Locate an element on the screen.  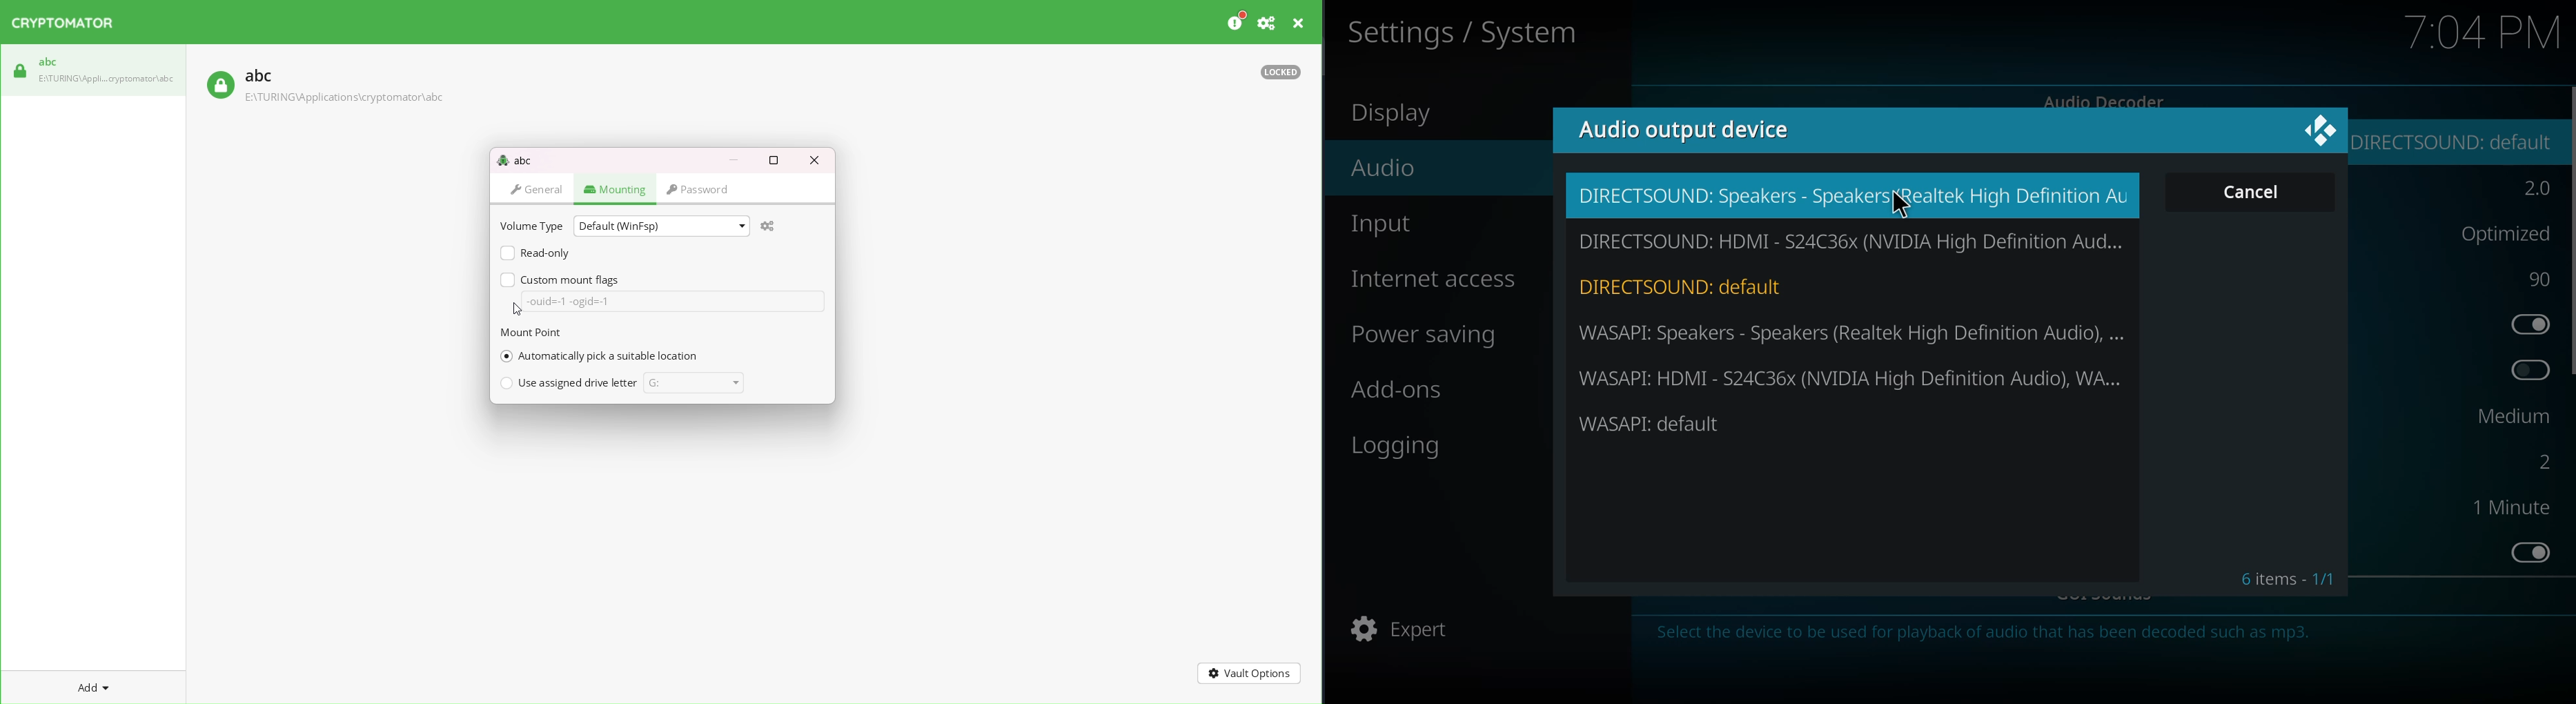
cancel is located at coordinates (2257, 192).